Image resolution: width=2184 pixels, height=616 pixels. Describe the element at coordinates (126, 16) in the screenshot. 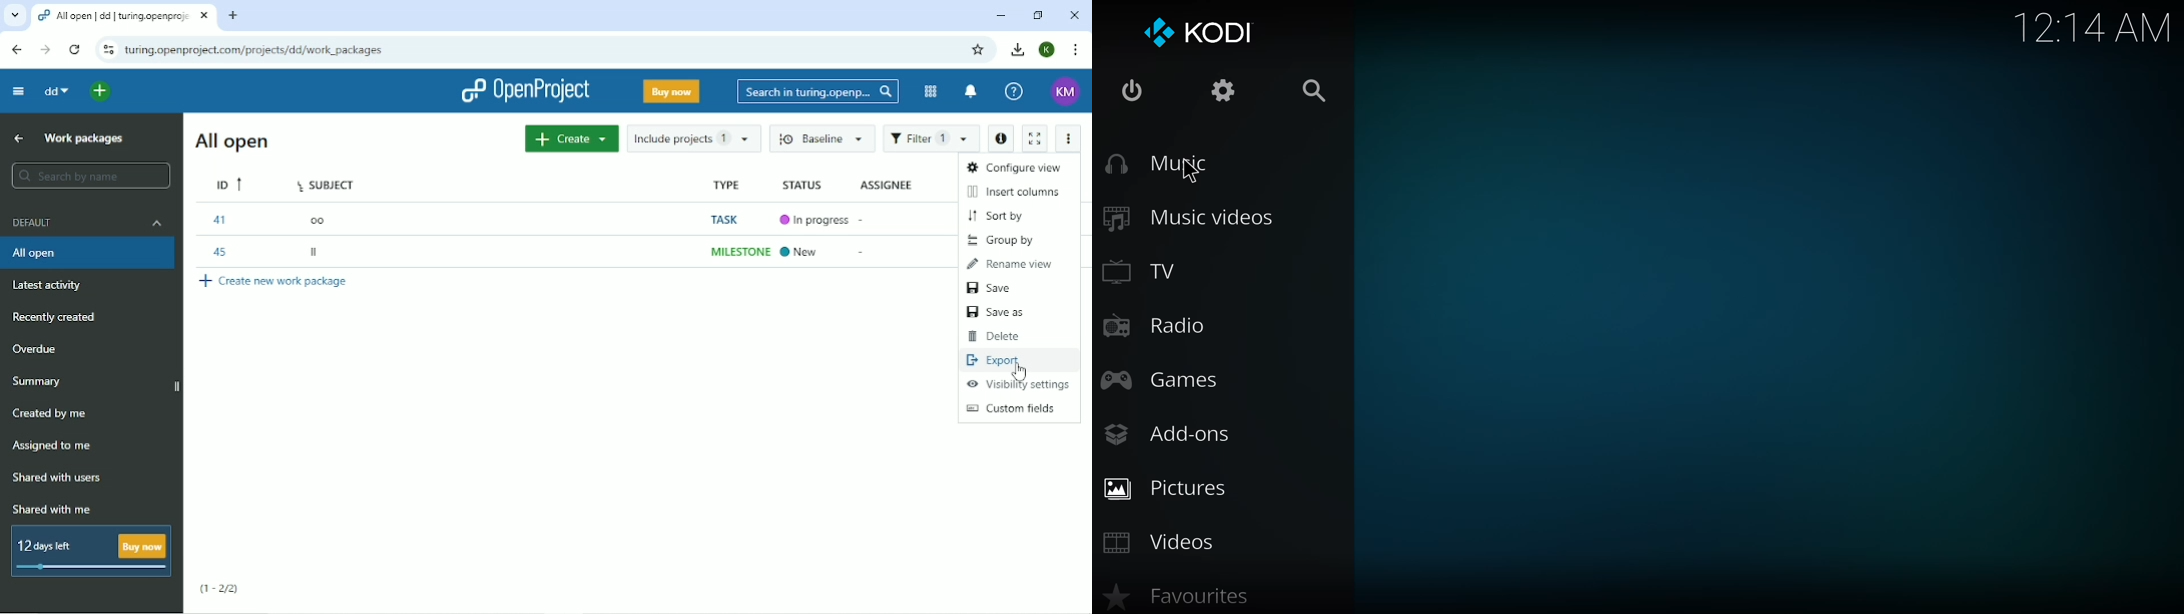

I see `Current tab` at that location.